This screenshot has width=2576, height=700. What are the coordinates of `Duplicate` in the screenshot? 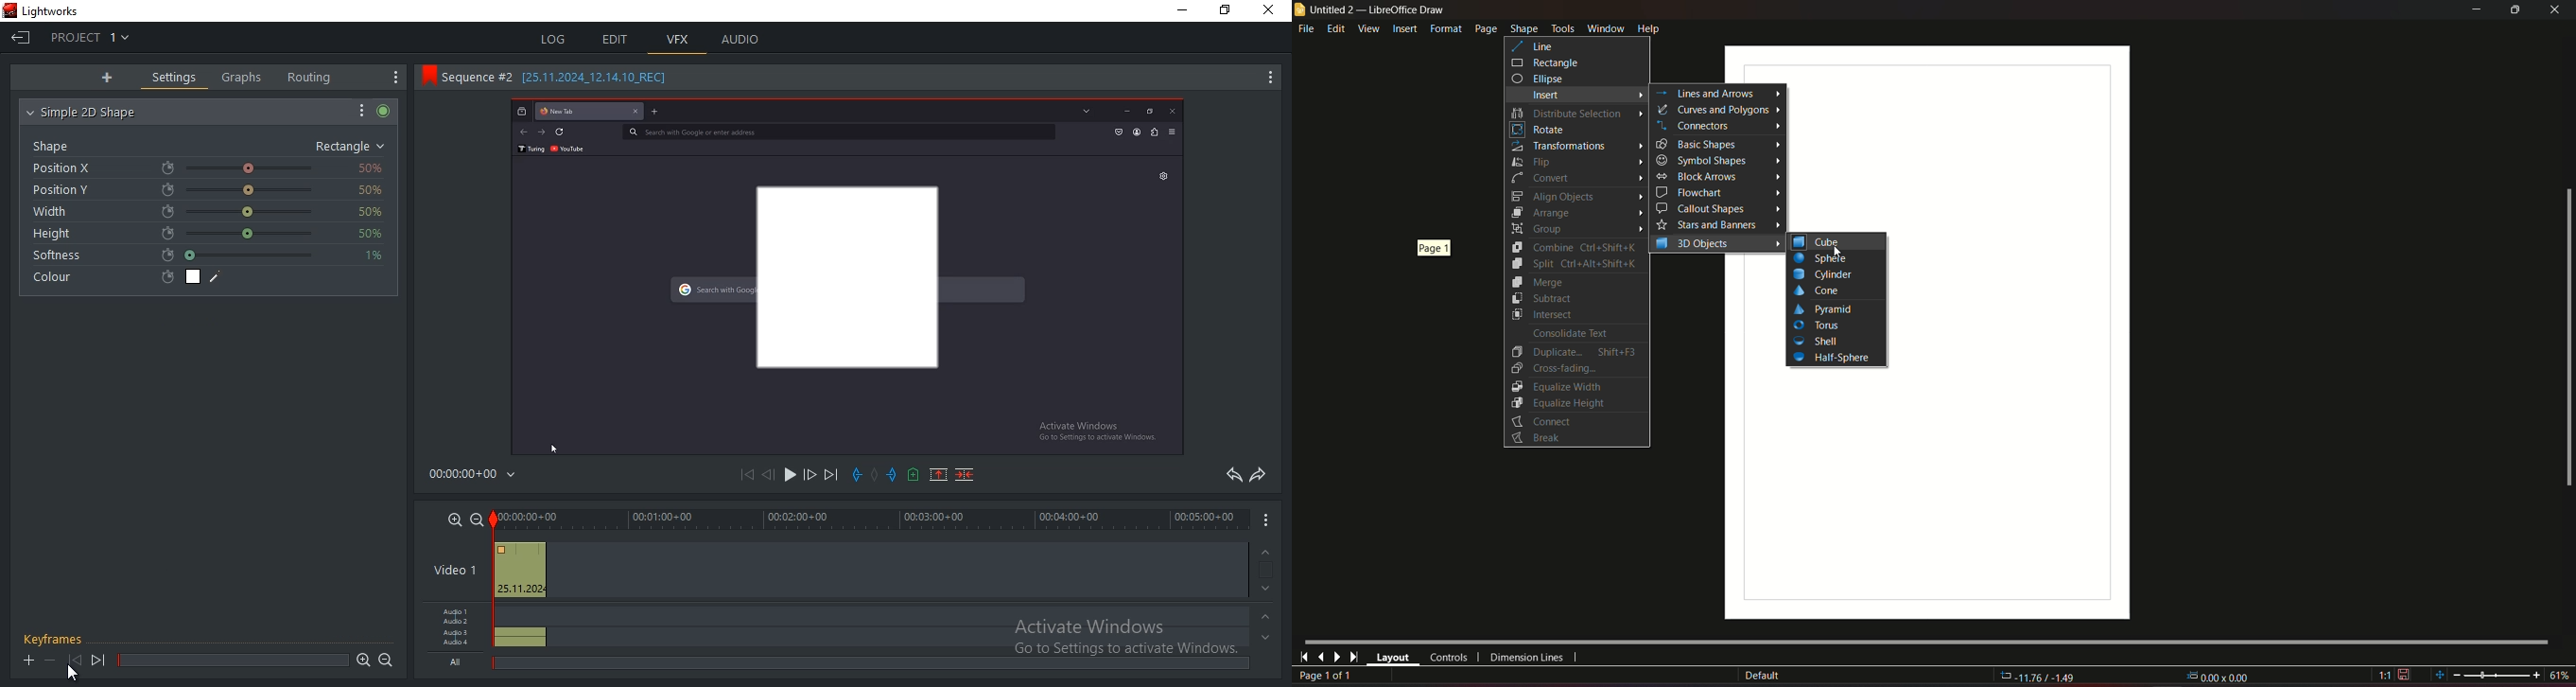 It's located at (1574, 352).